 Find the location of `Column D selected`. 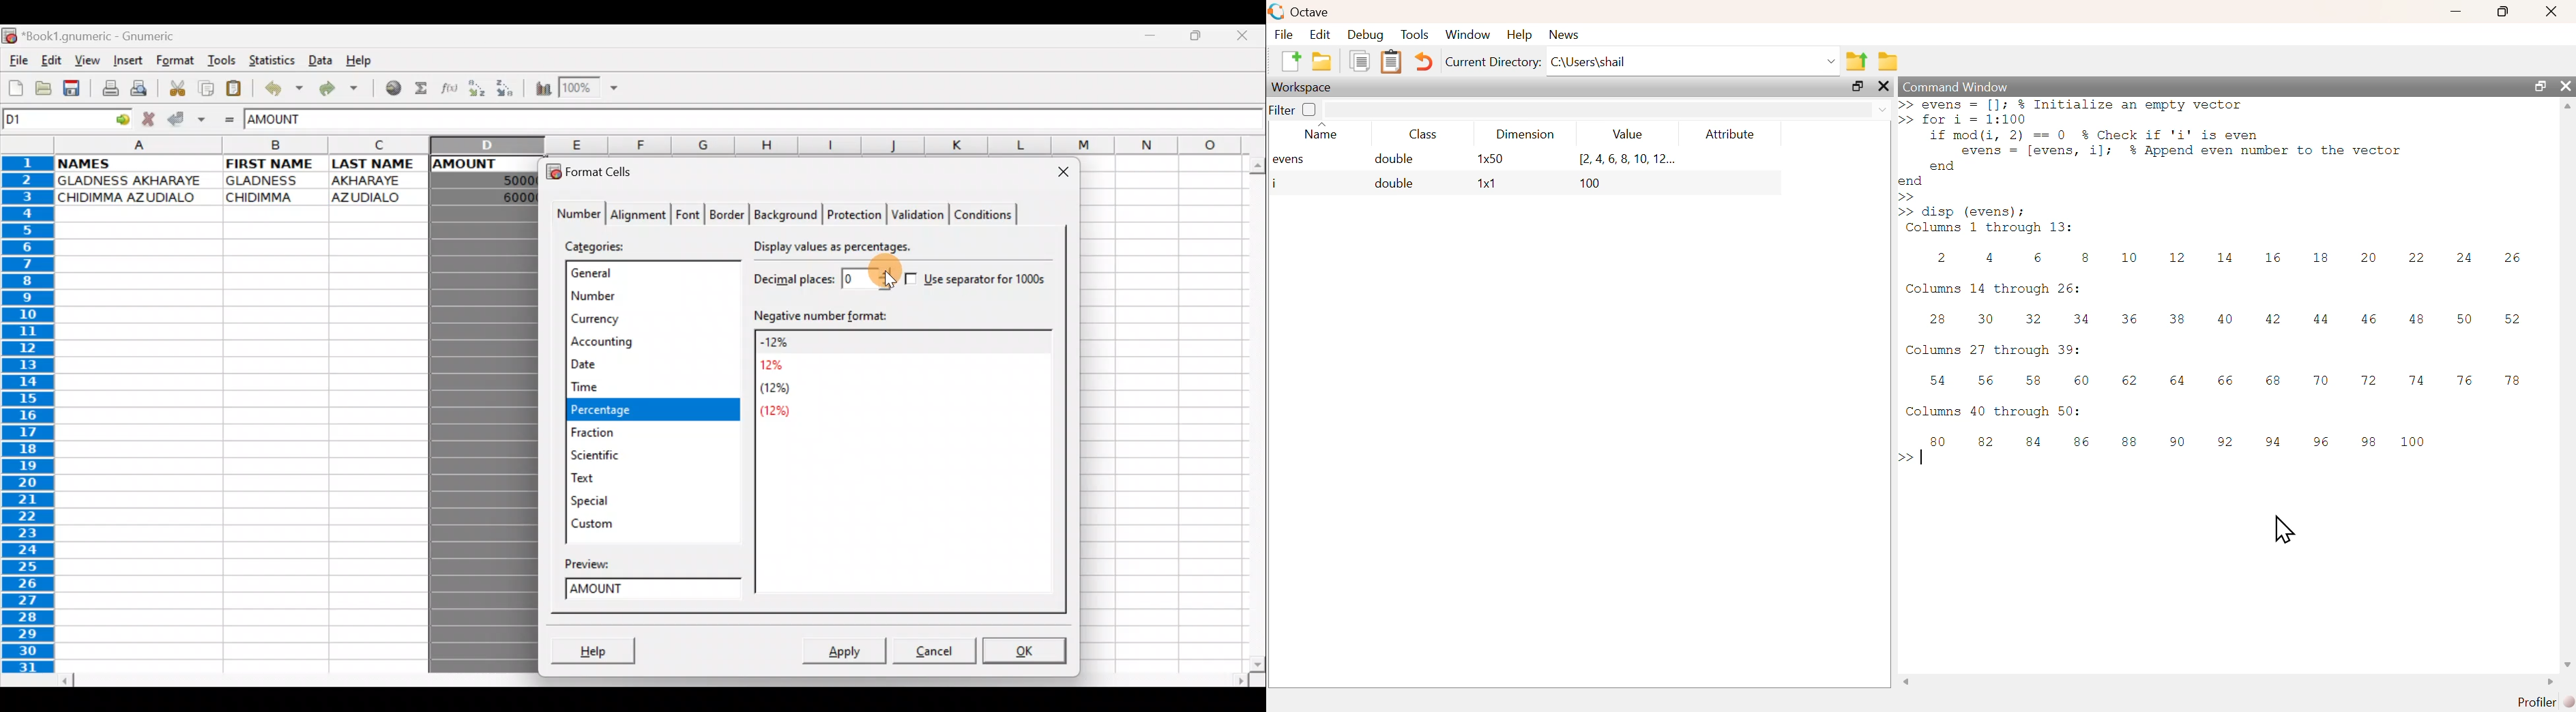

Column D selected is located at coordinates (484, 435).